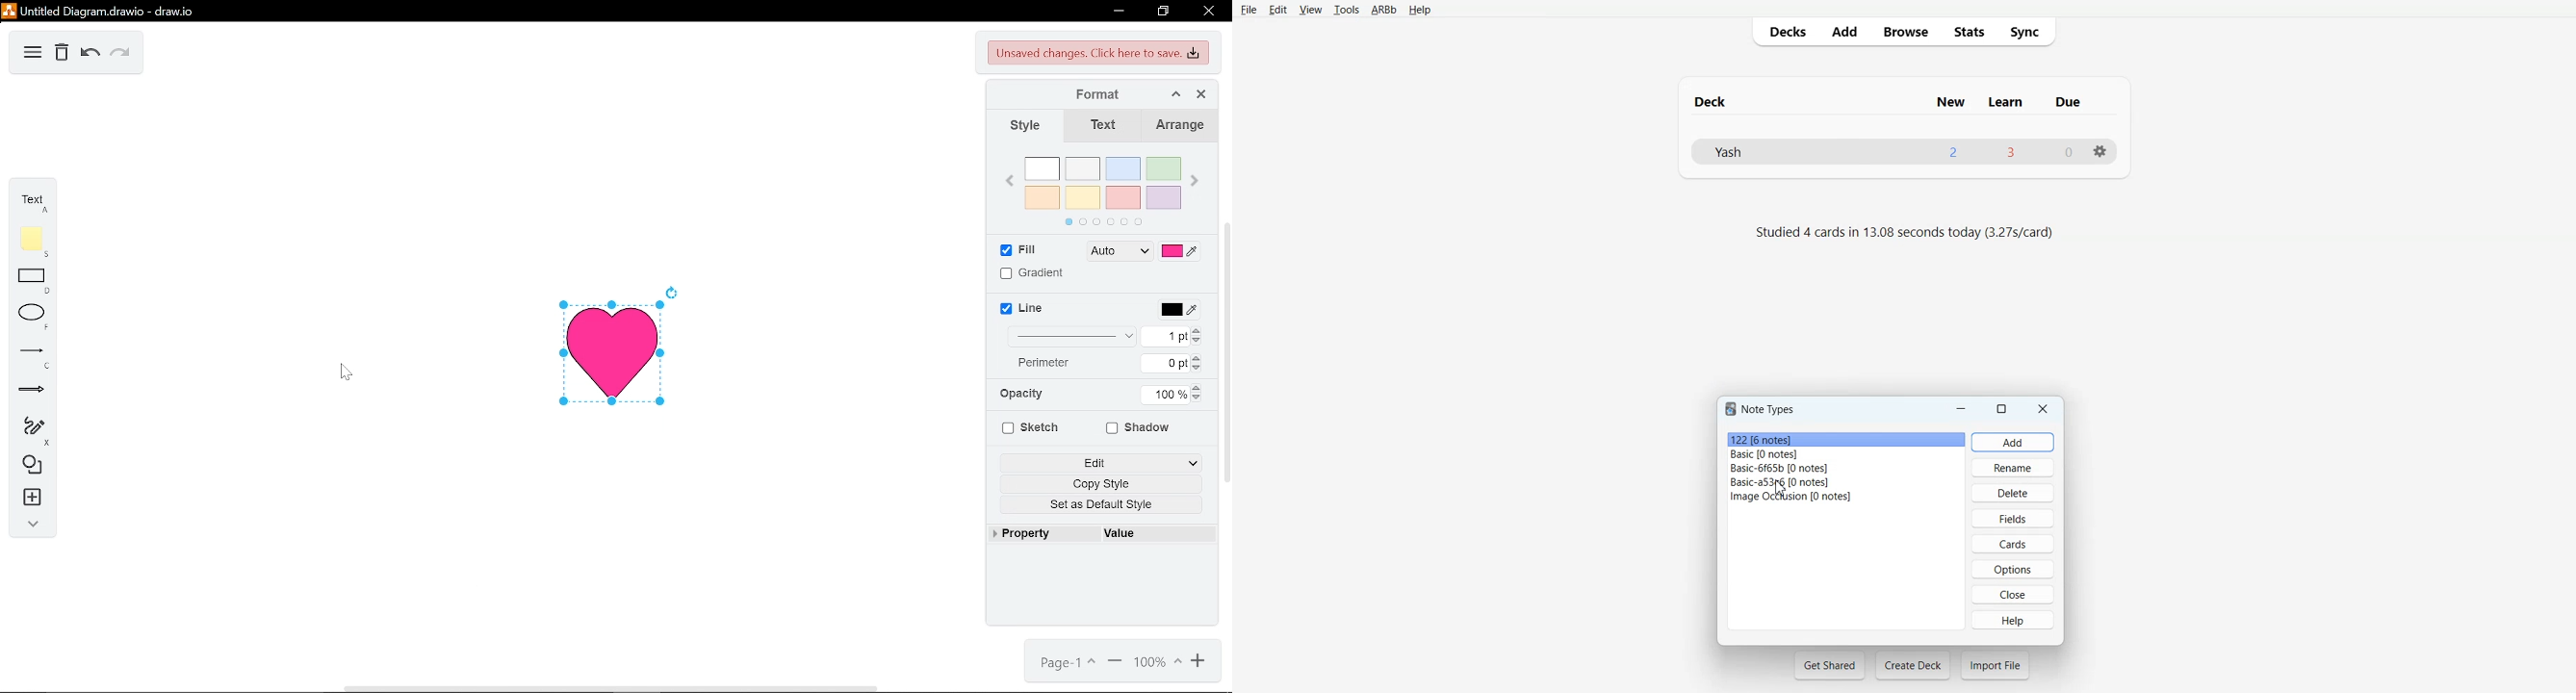 The width and height of the screenshot is (2576, 700). What do you see at coordinates (30, 202) in the screenshot?
I see `text` at bounding box center [30, 202].